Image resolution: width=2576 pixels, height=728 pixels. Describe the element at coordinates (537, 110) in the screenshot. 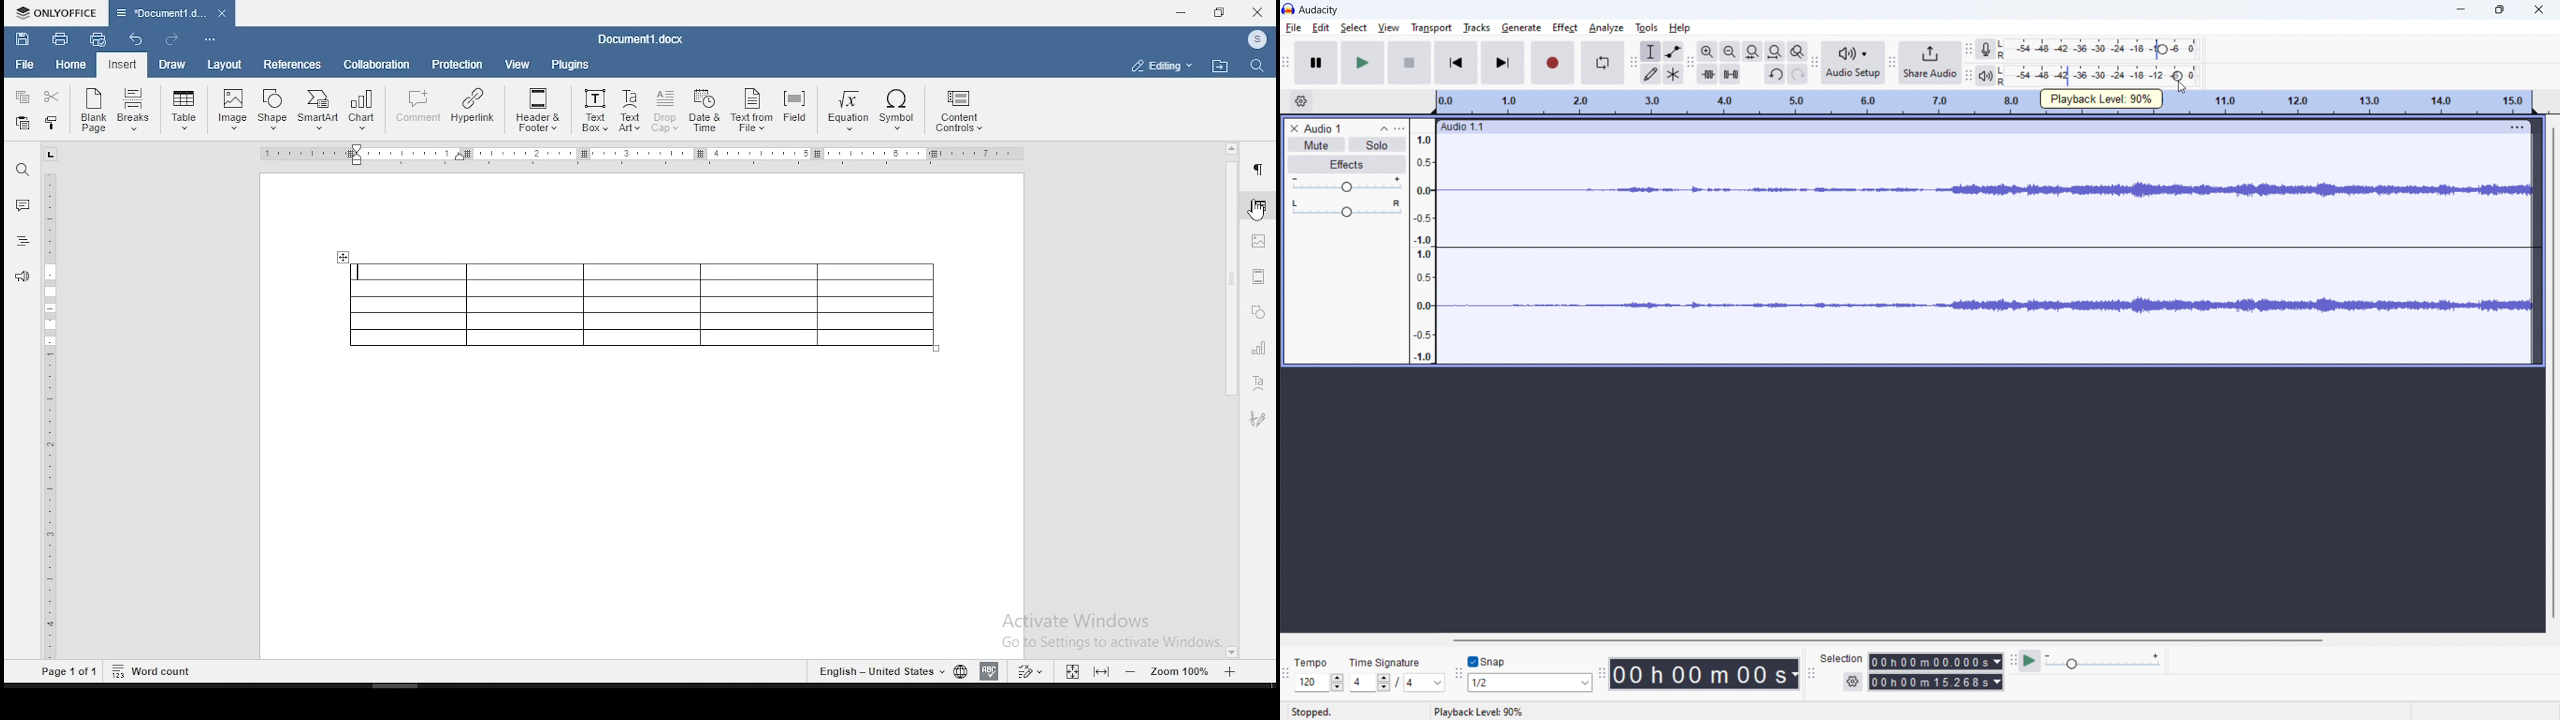

I see `Header & Footer` at that location.